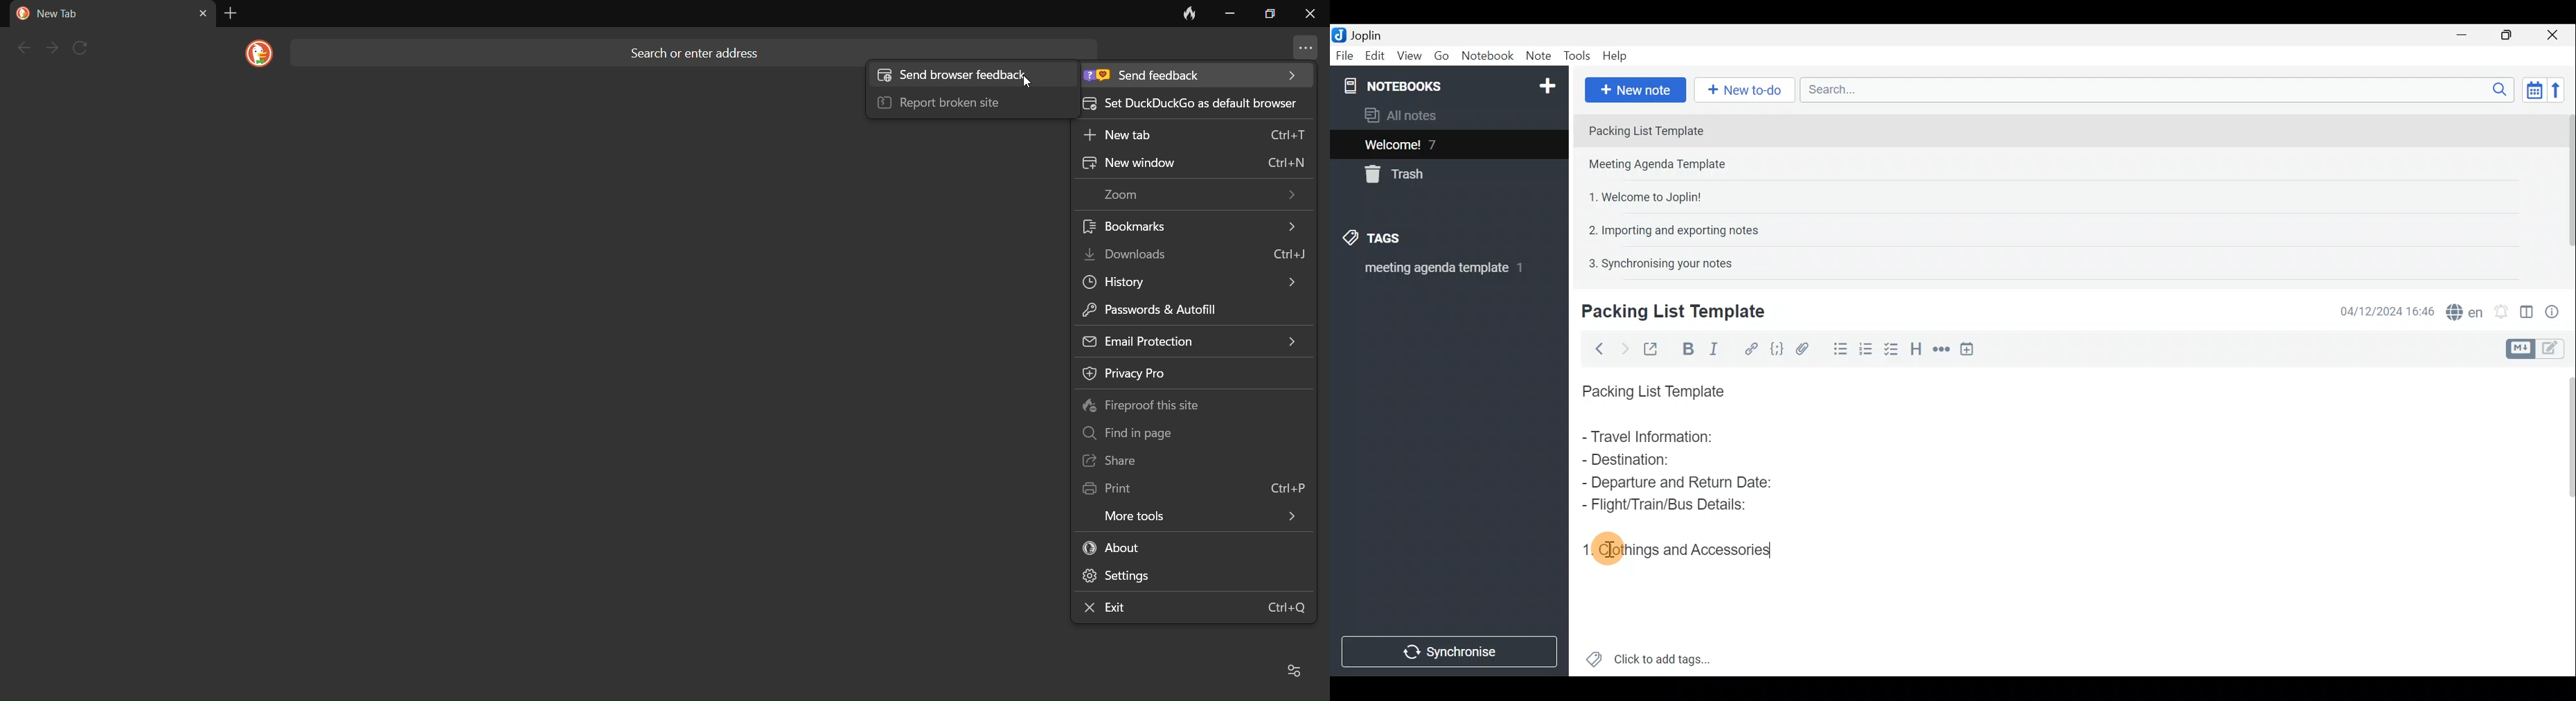 The image size is (2576, 728). What do you see at coordinates (1410, 56) in the screenshot?
I see `View` at bounding box center [1410, 56].